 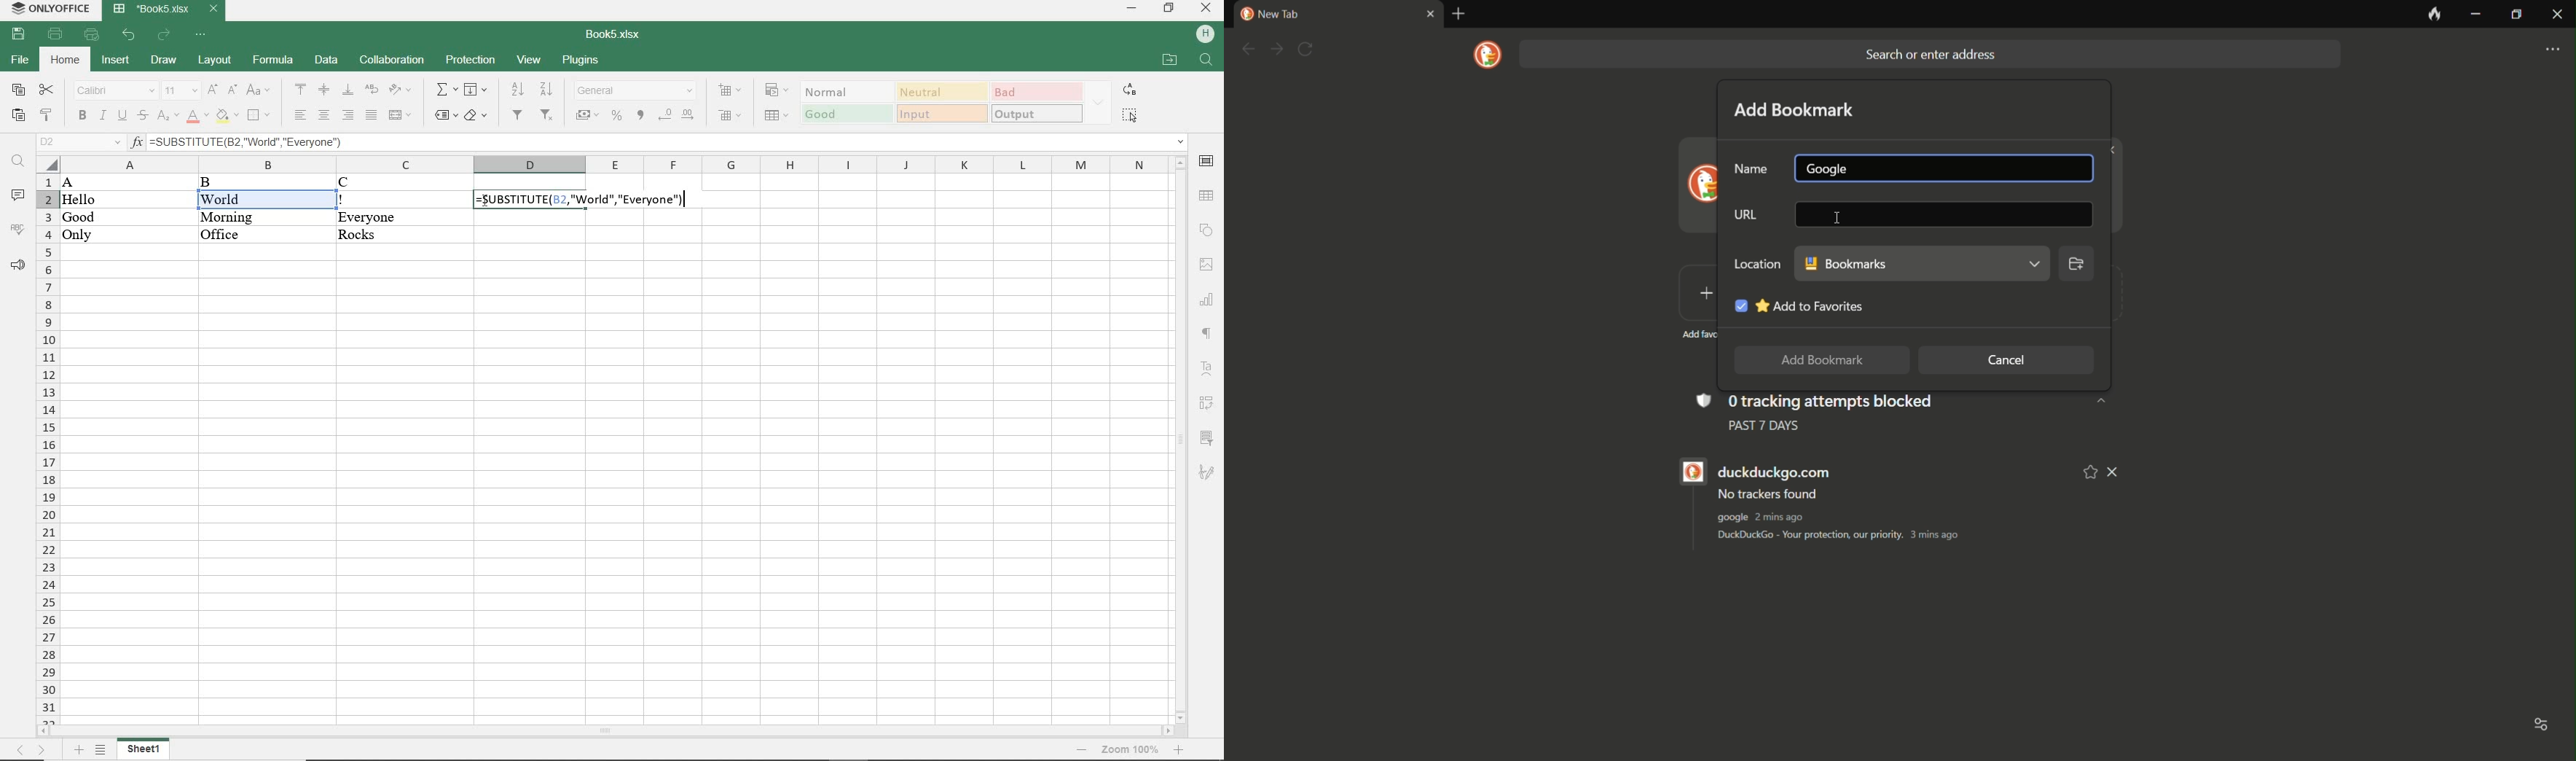 What do you see at coordinates (1169, 730) in the screenshot?
I see `move right` at bounding box center [1169, 730].